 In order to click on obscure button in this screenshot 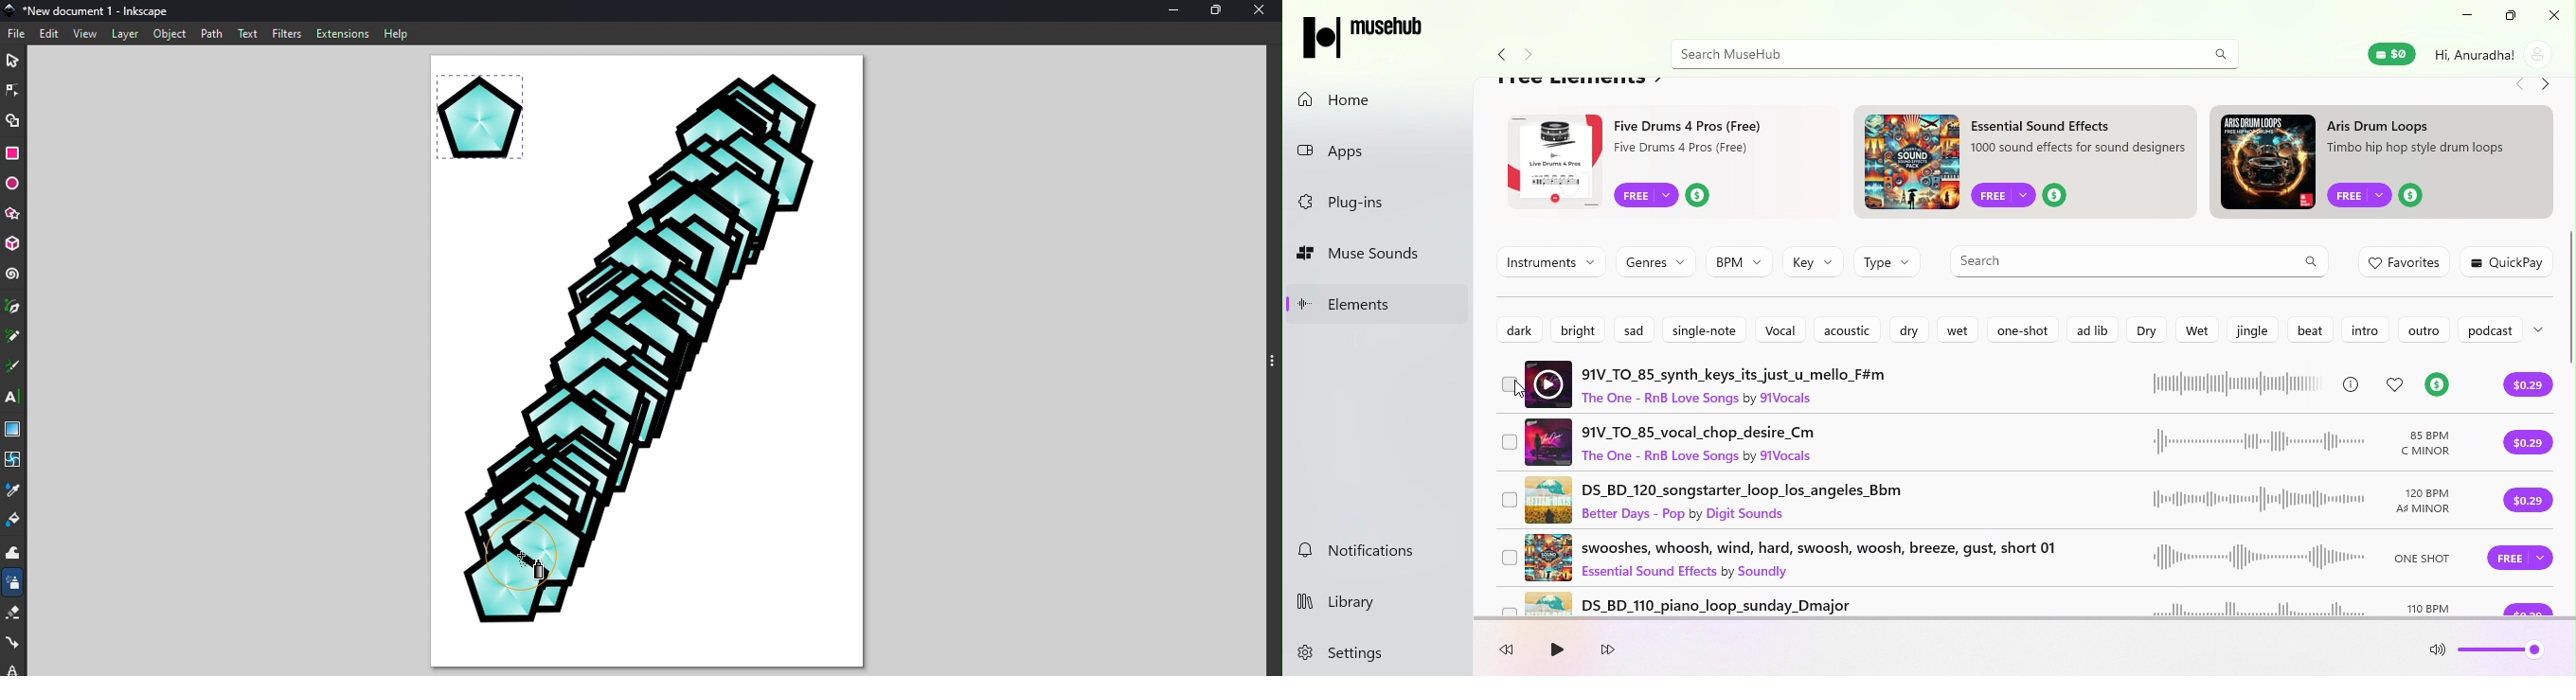, I will do `click(2529, 609)`.